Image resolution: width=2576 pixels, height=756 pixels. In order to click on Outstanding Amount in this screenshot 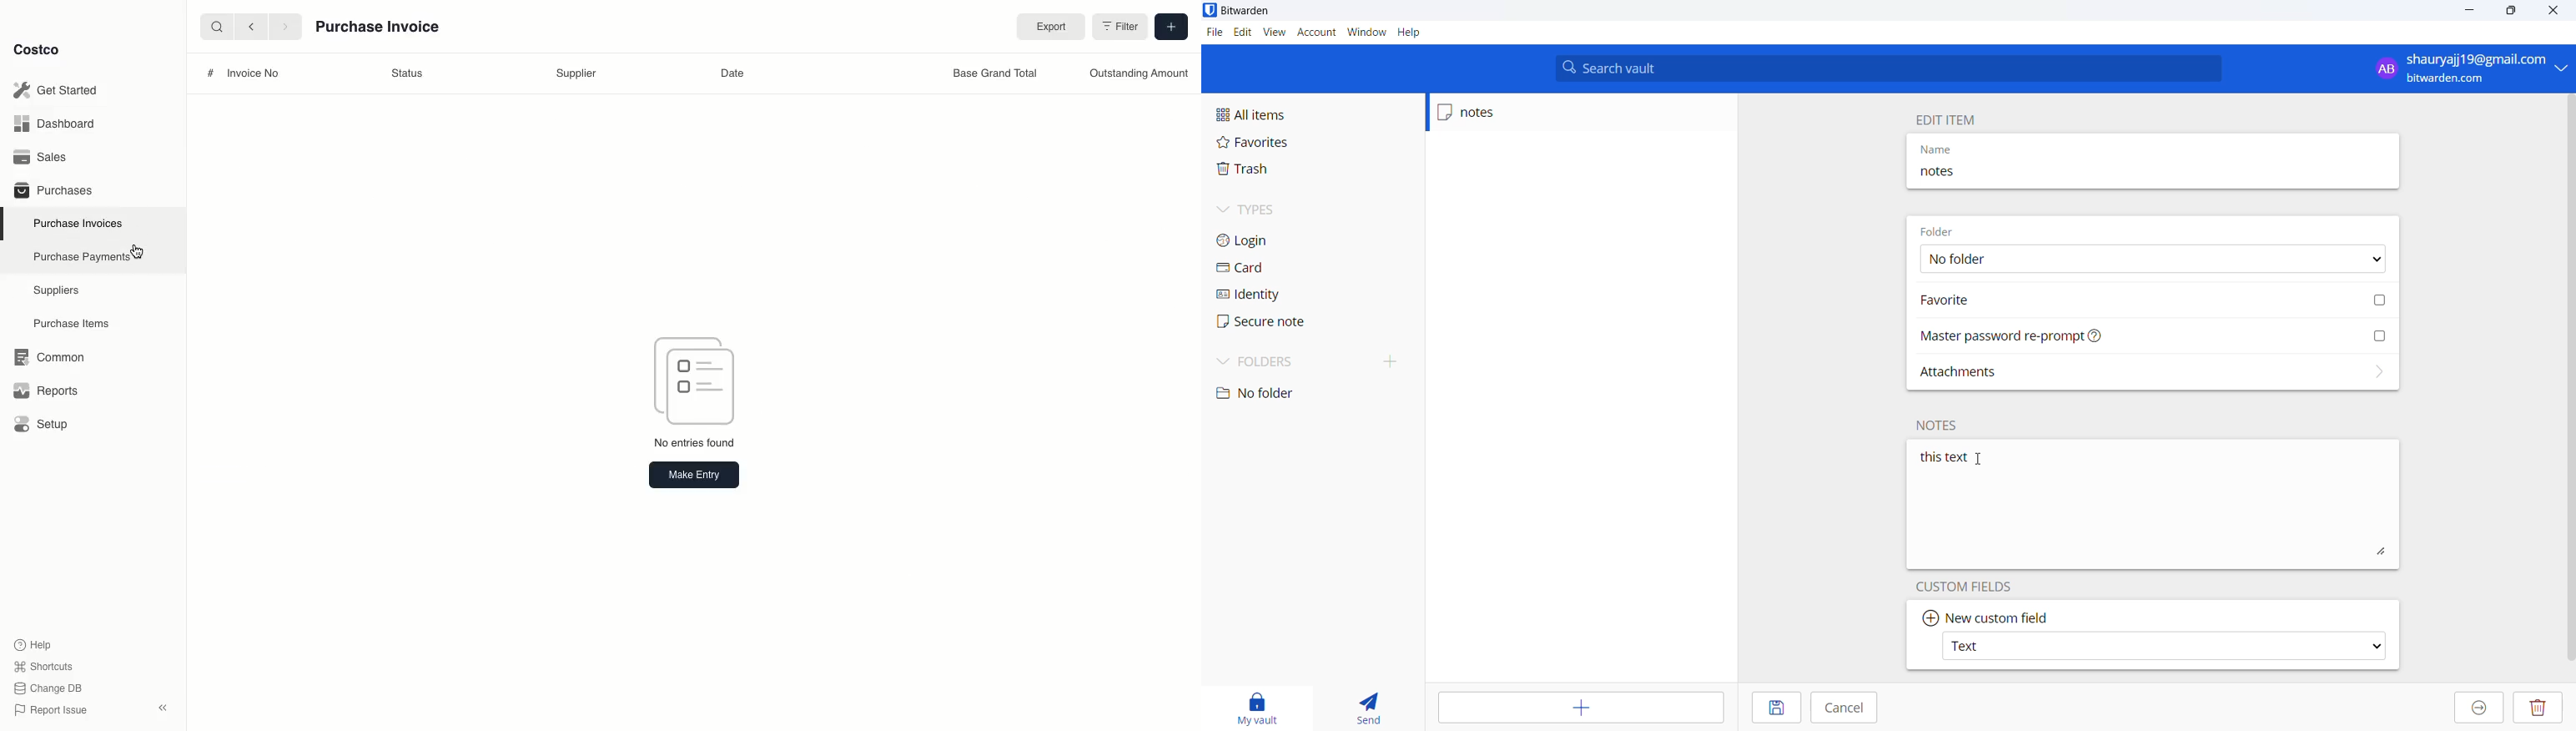, I will do `click(1138, 73)`.